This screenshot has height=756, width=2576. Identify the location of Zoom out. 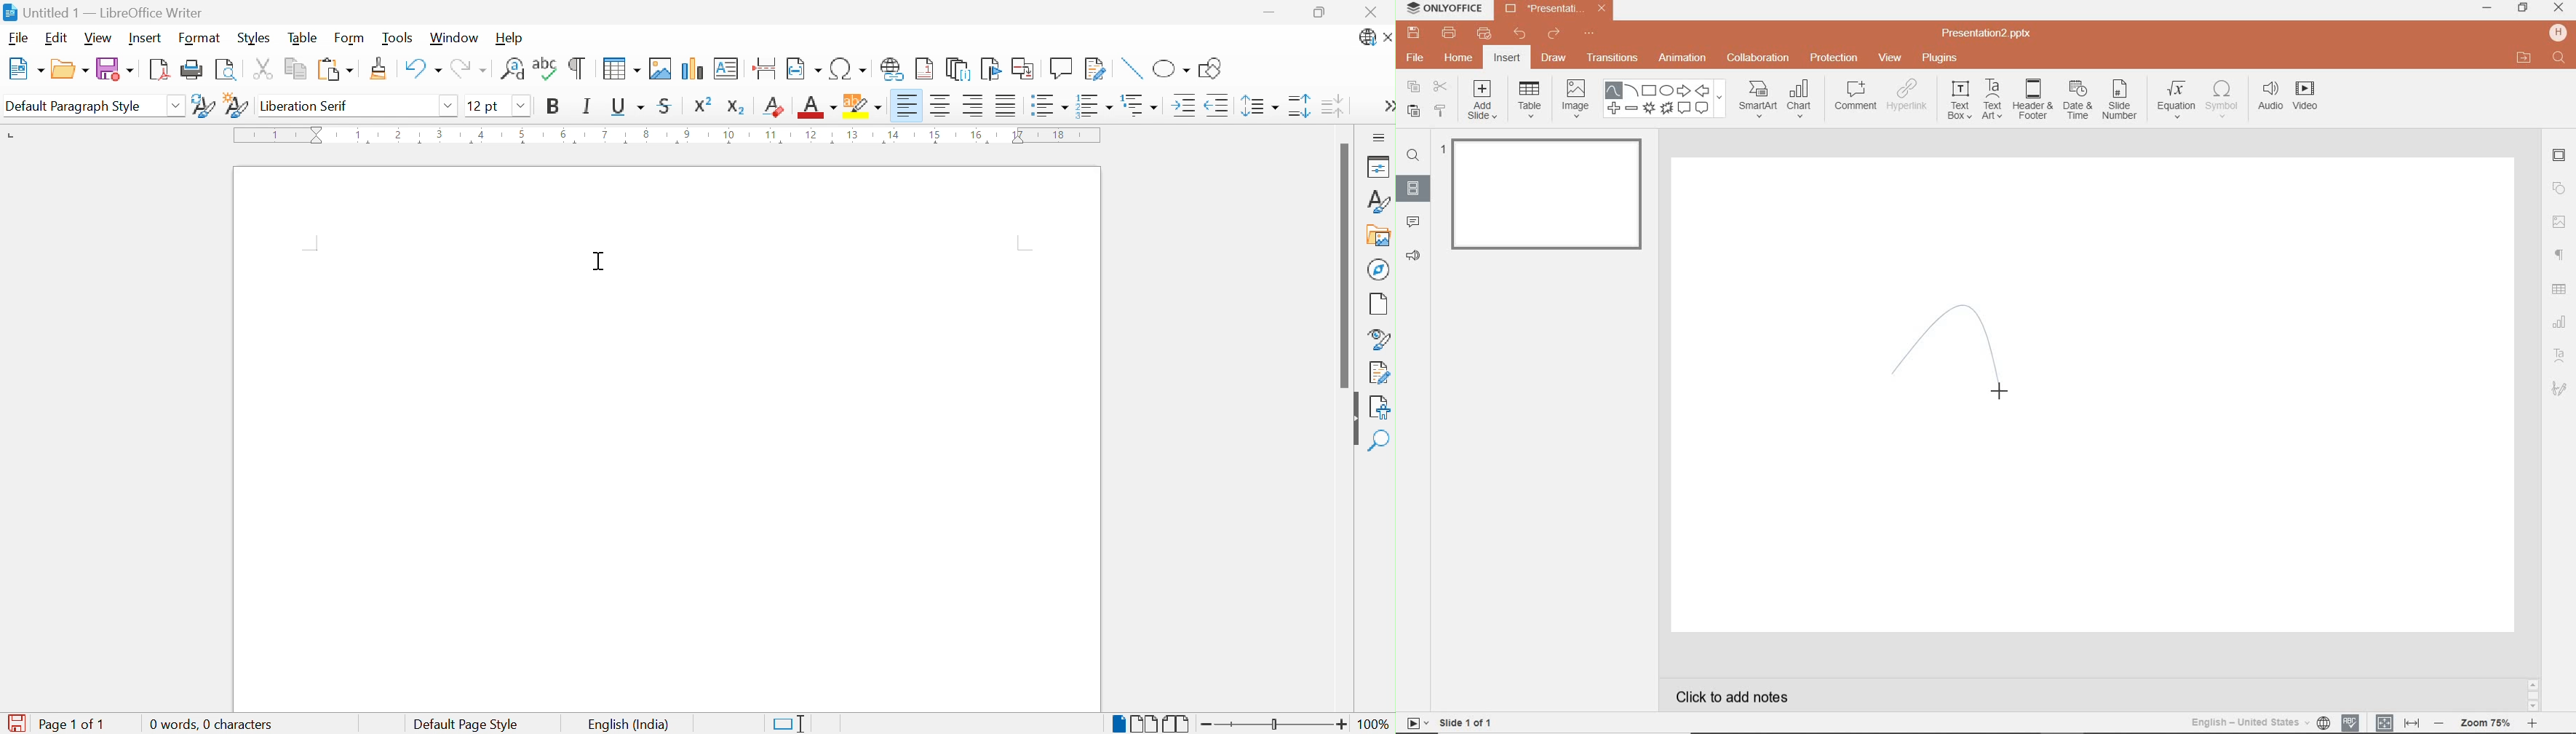
(1206, 727).